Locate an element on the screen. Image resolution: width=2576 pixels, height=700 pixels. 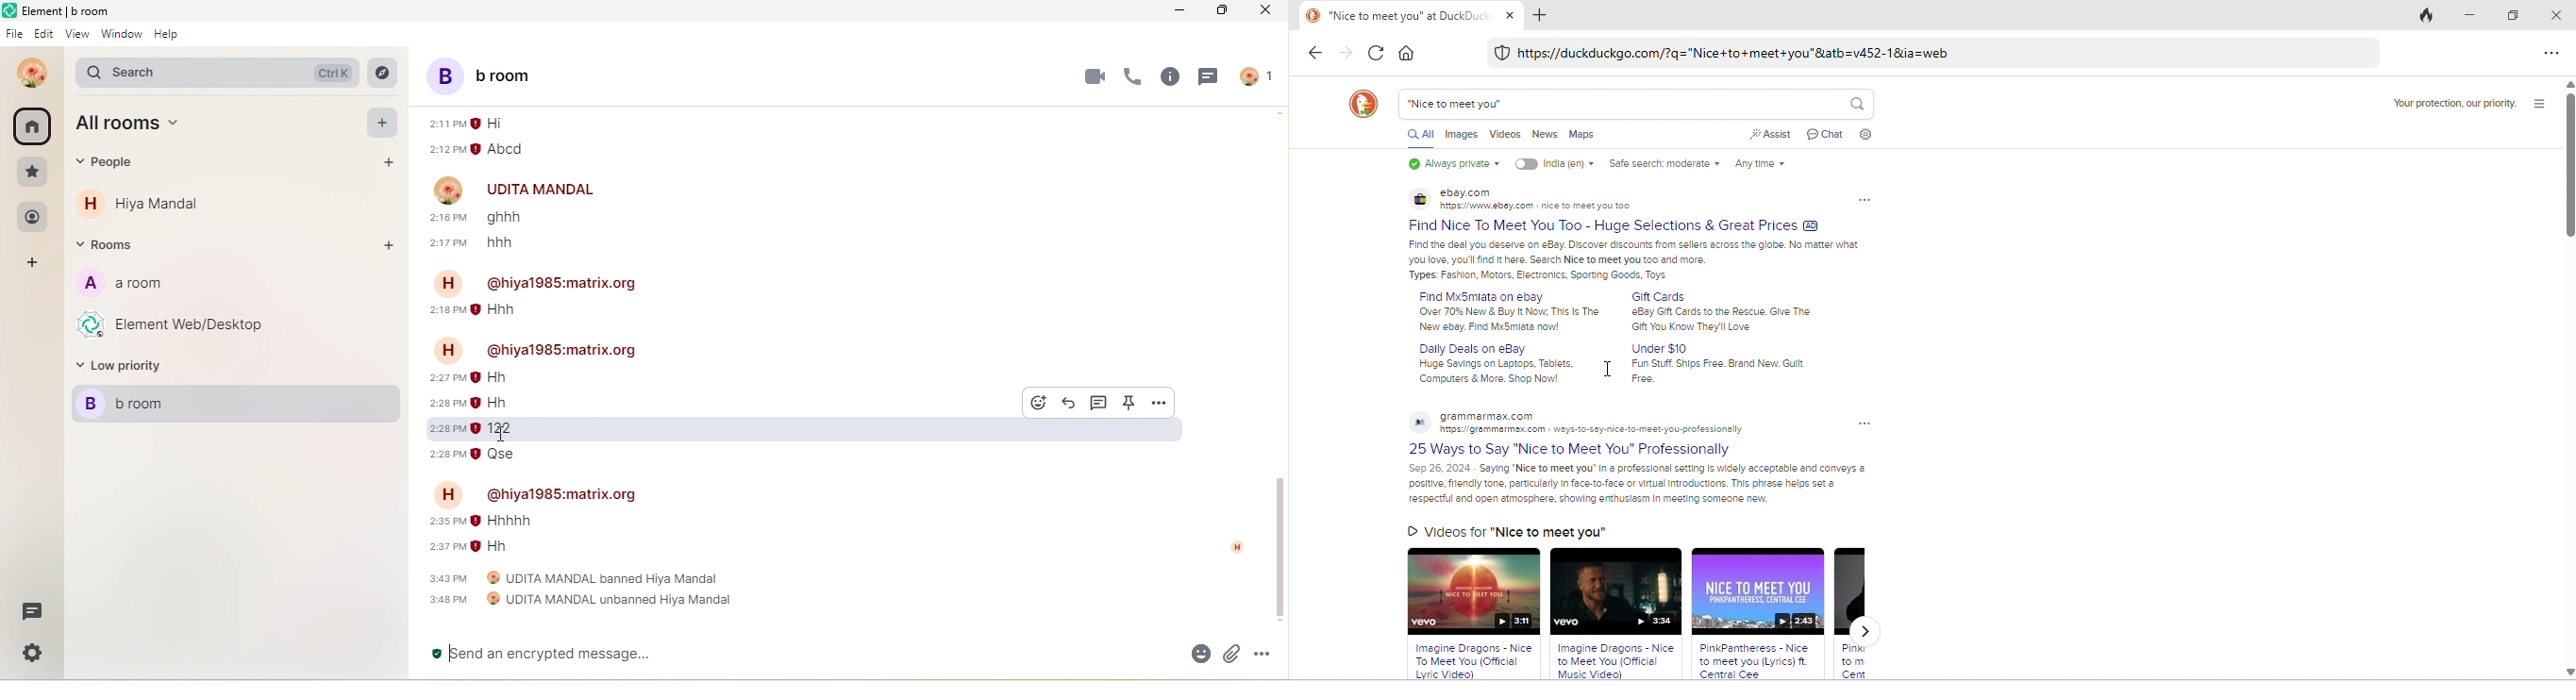
emoji is located at coordinates (1193, 655).